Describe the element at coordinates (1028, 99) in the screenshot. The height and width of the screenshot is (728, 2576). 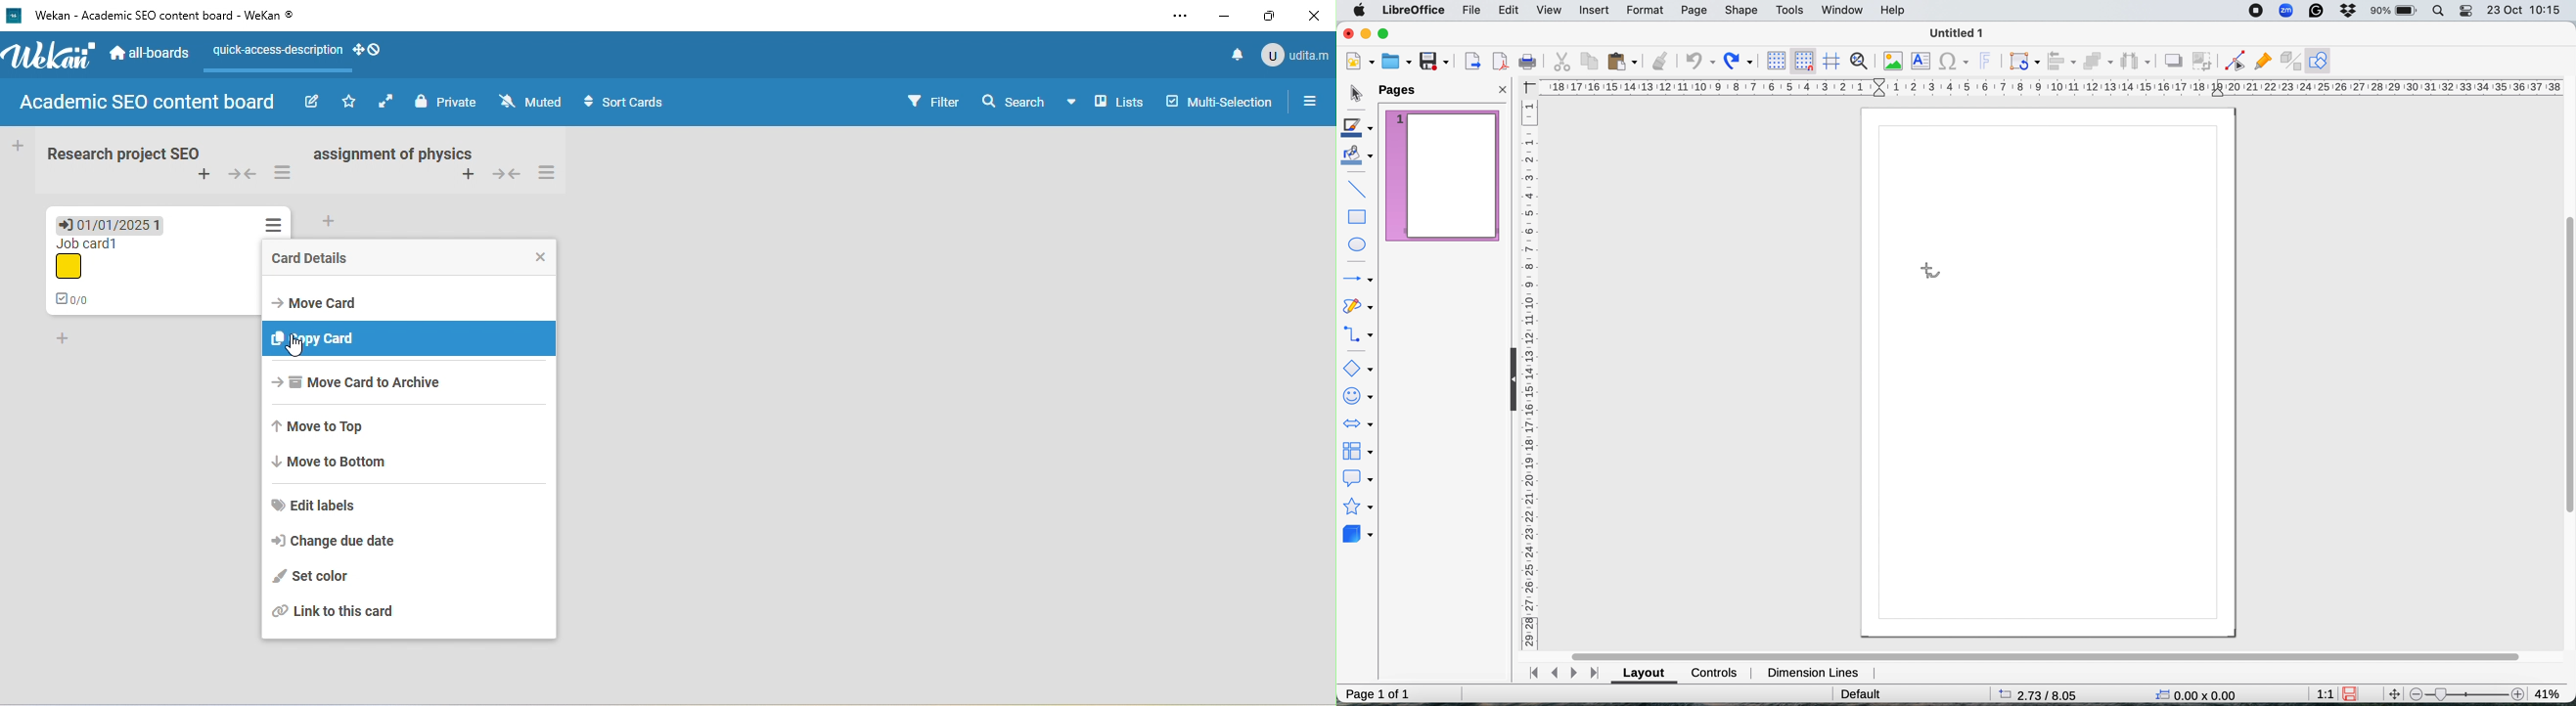
I see `search` at that location.